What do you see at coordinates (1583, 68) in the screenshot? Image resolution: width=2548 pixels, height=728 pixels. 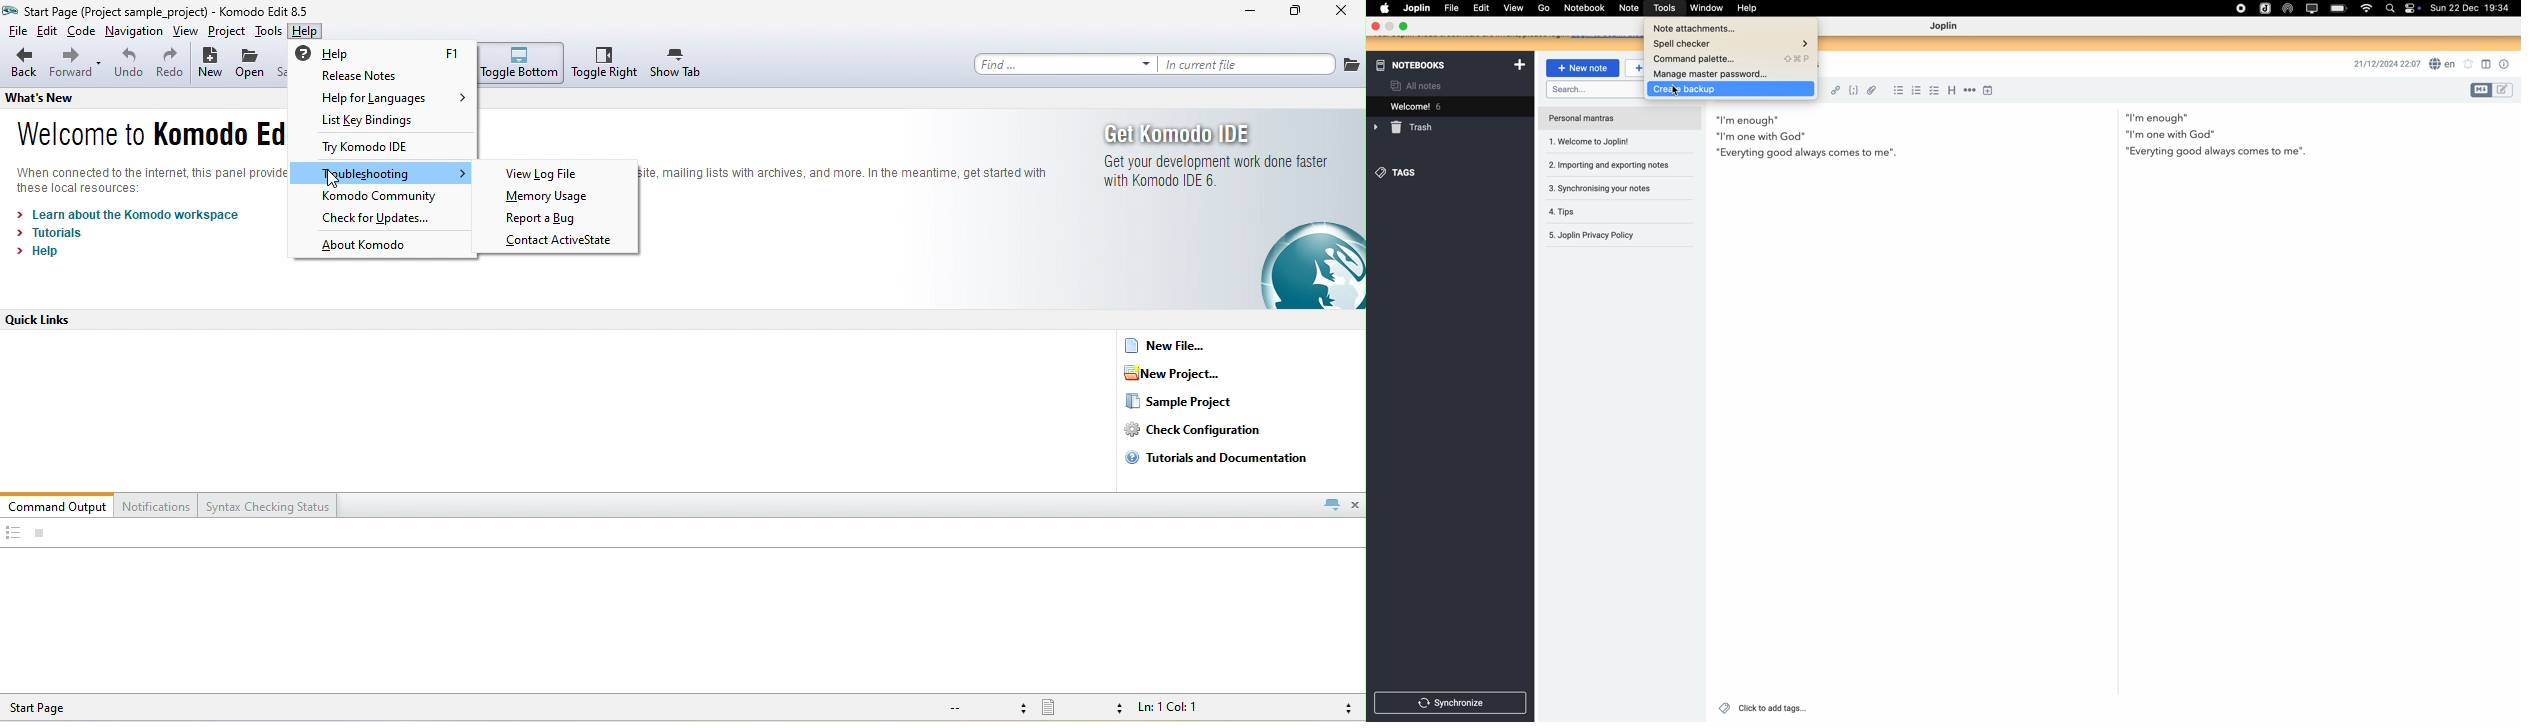 I see `new note` at bounding box center [1583, 68].